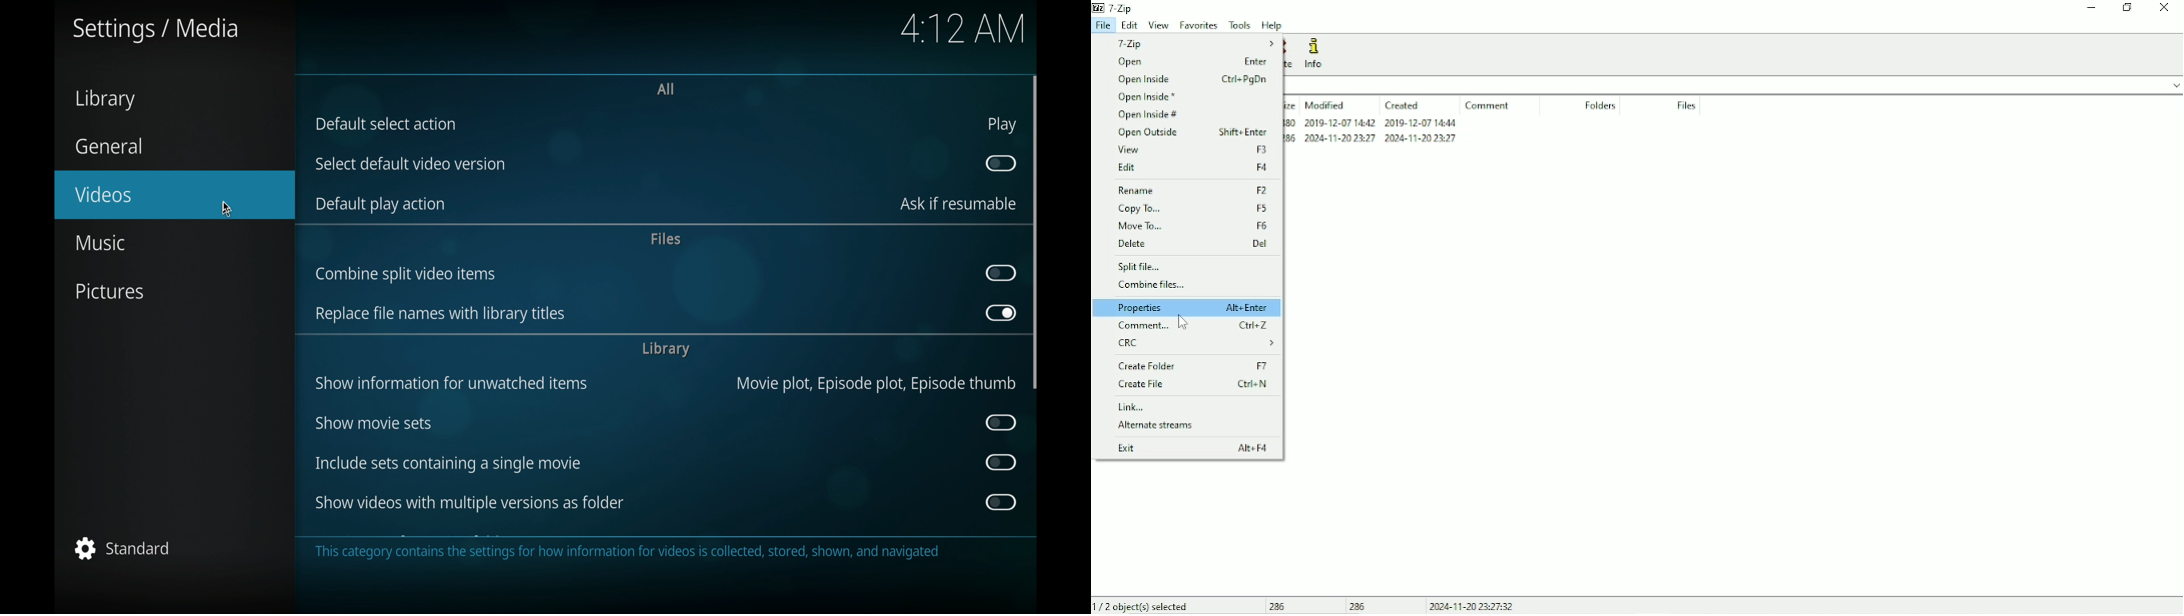  What do you see at coordinates (1002, 313) in the screenshot?
I see `toggle button` at bounding box center [1002, 313].